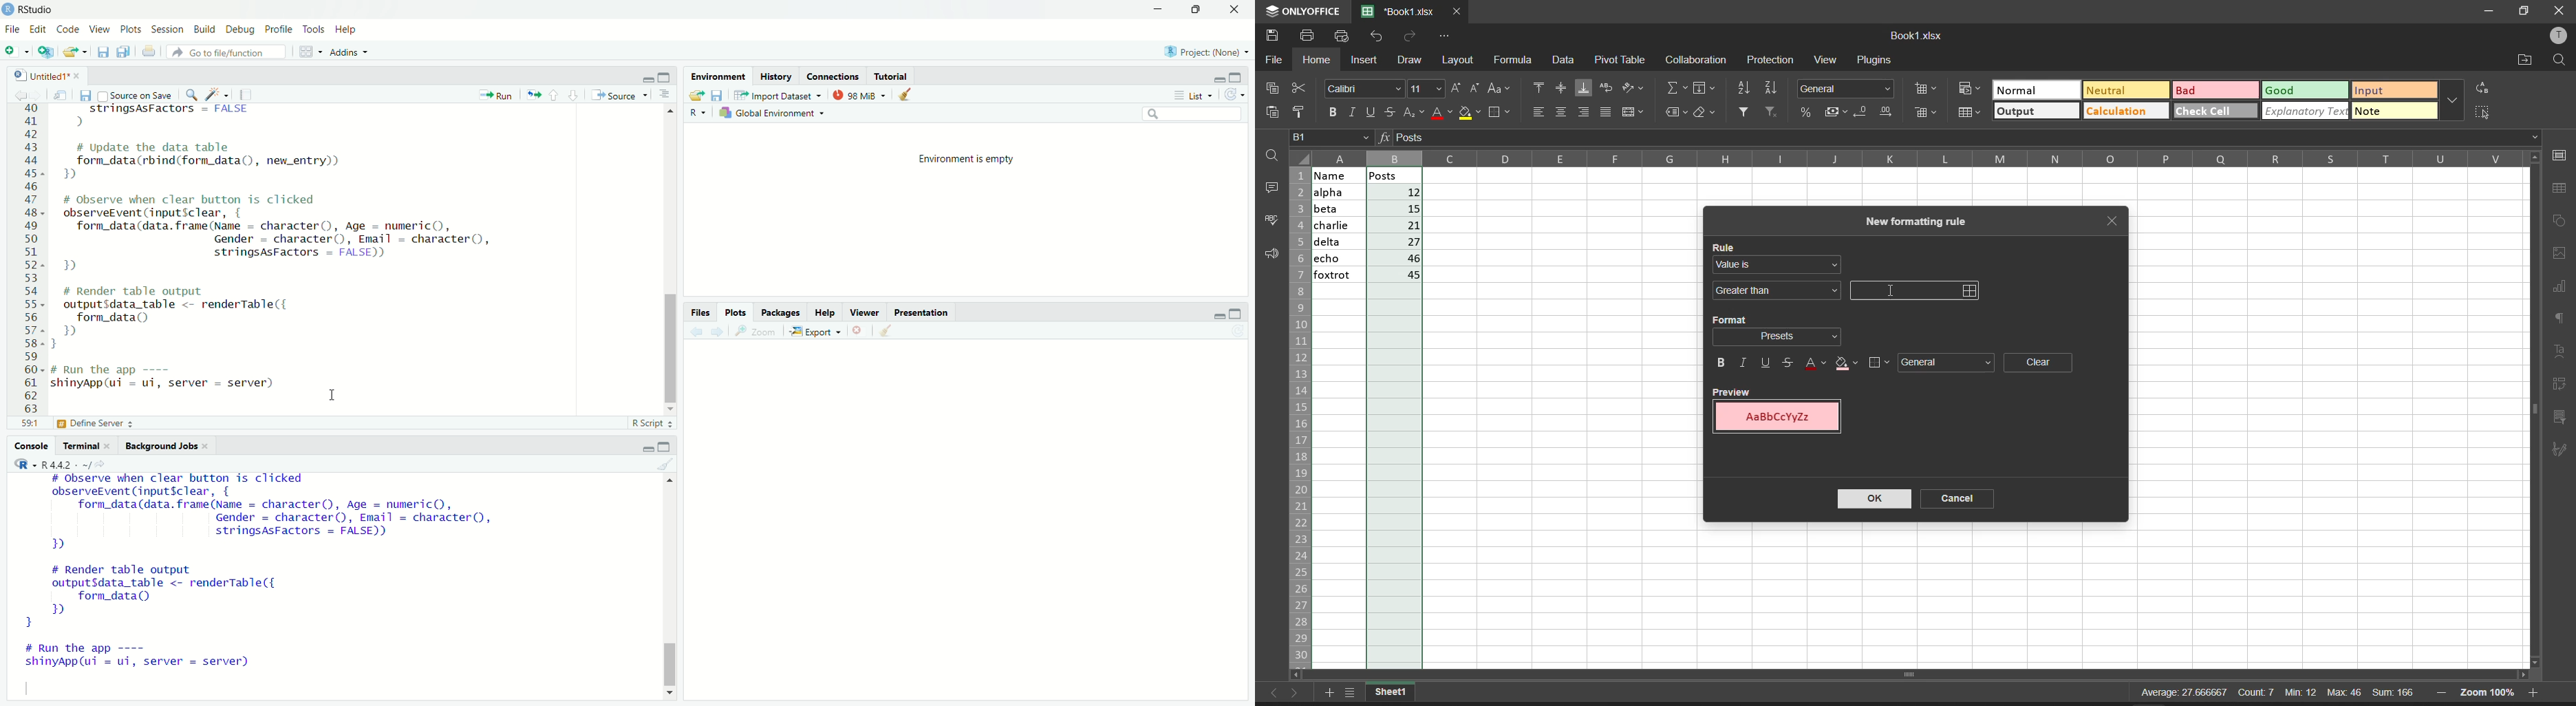 The image size is (2576, 728). What do you see at coordinates (1160, 8) in the screenshot?
I see `minimize` at bounding box center [1160, 8].